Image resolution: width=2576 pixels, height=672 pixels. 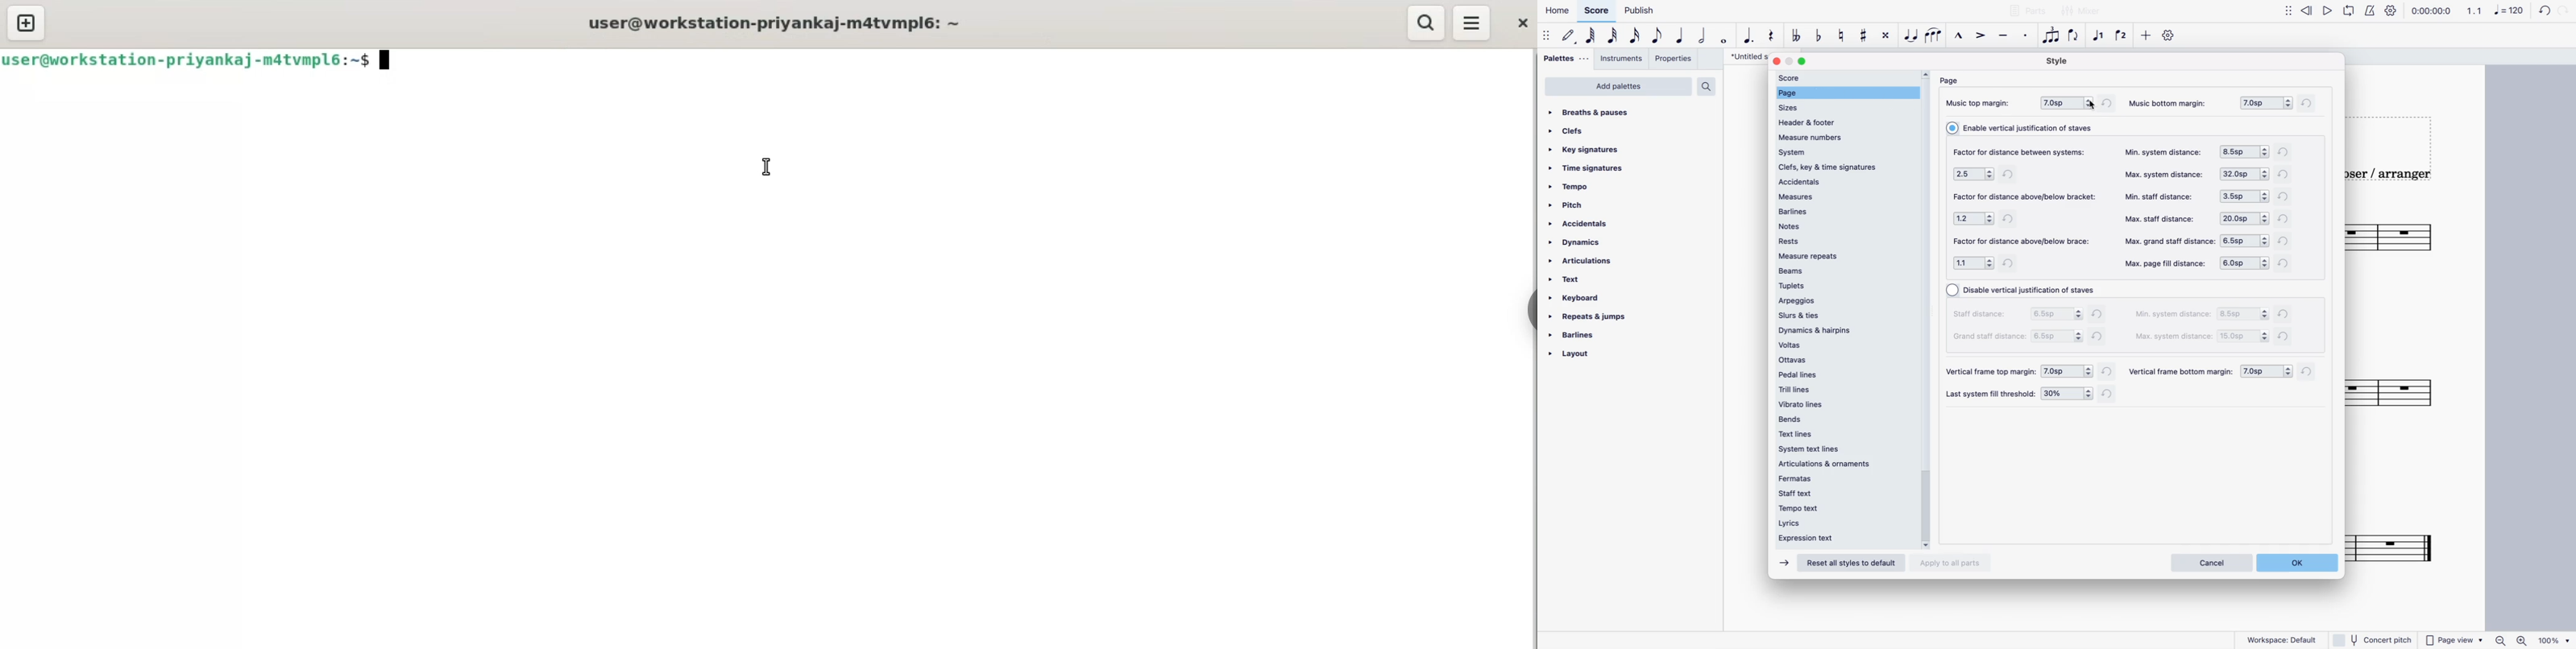 I want to click on zoom in, so click(x=2525, y=639).